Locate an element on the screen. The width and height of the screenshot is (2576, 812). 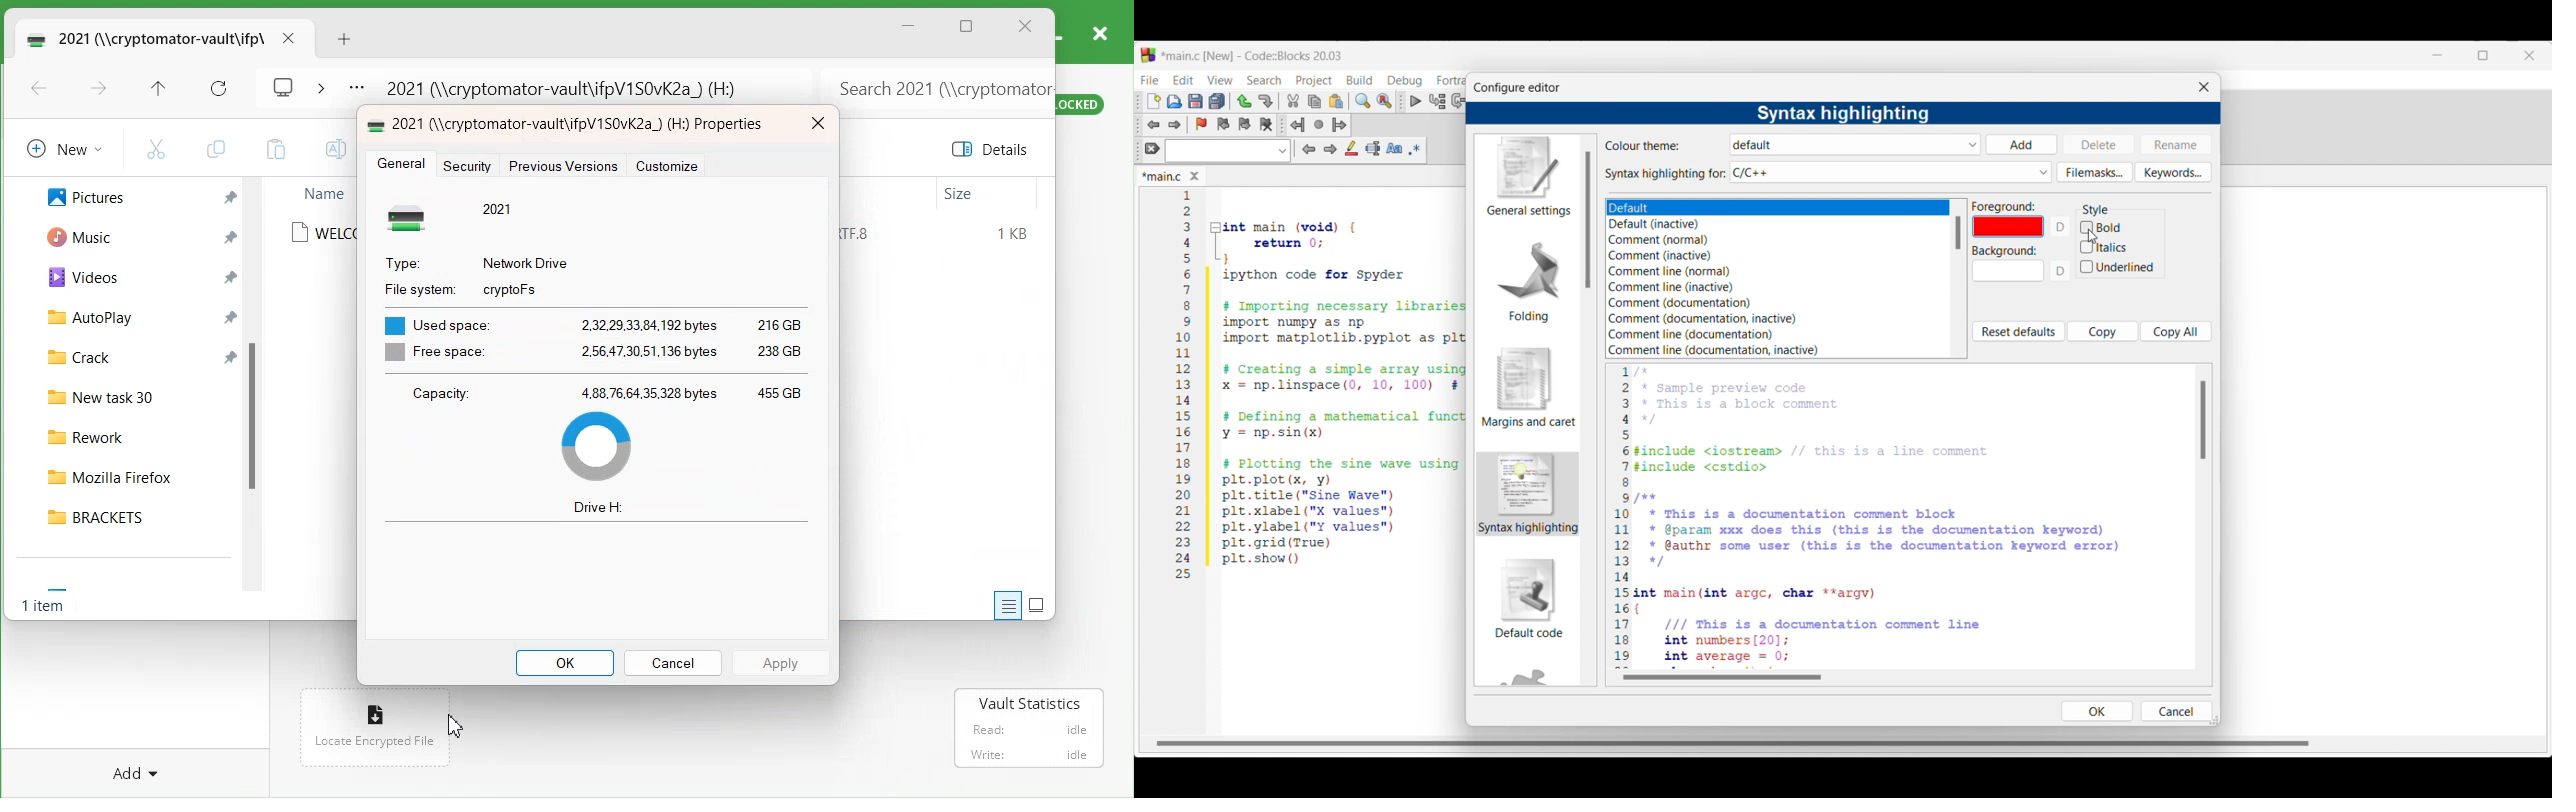
Debug menu is located at coordinates (1404, 81).